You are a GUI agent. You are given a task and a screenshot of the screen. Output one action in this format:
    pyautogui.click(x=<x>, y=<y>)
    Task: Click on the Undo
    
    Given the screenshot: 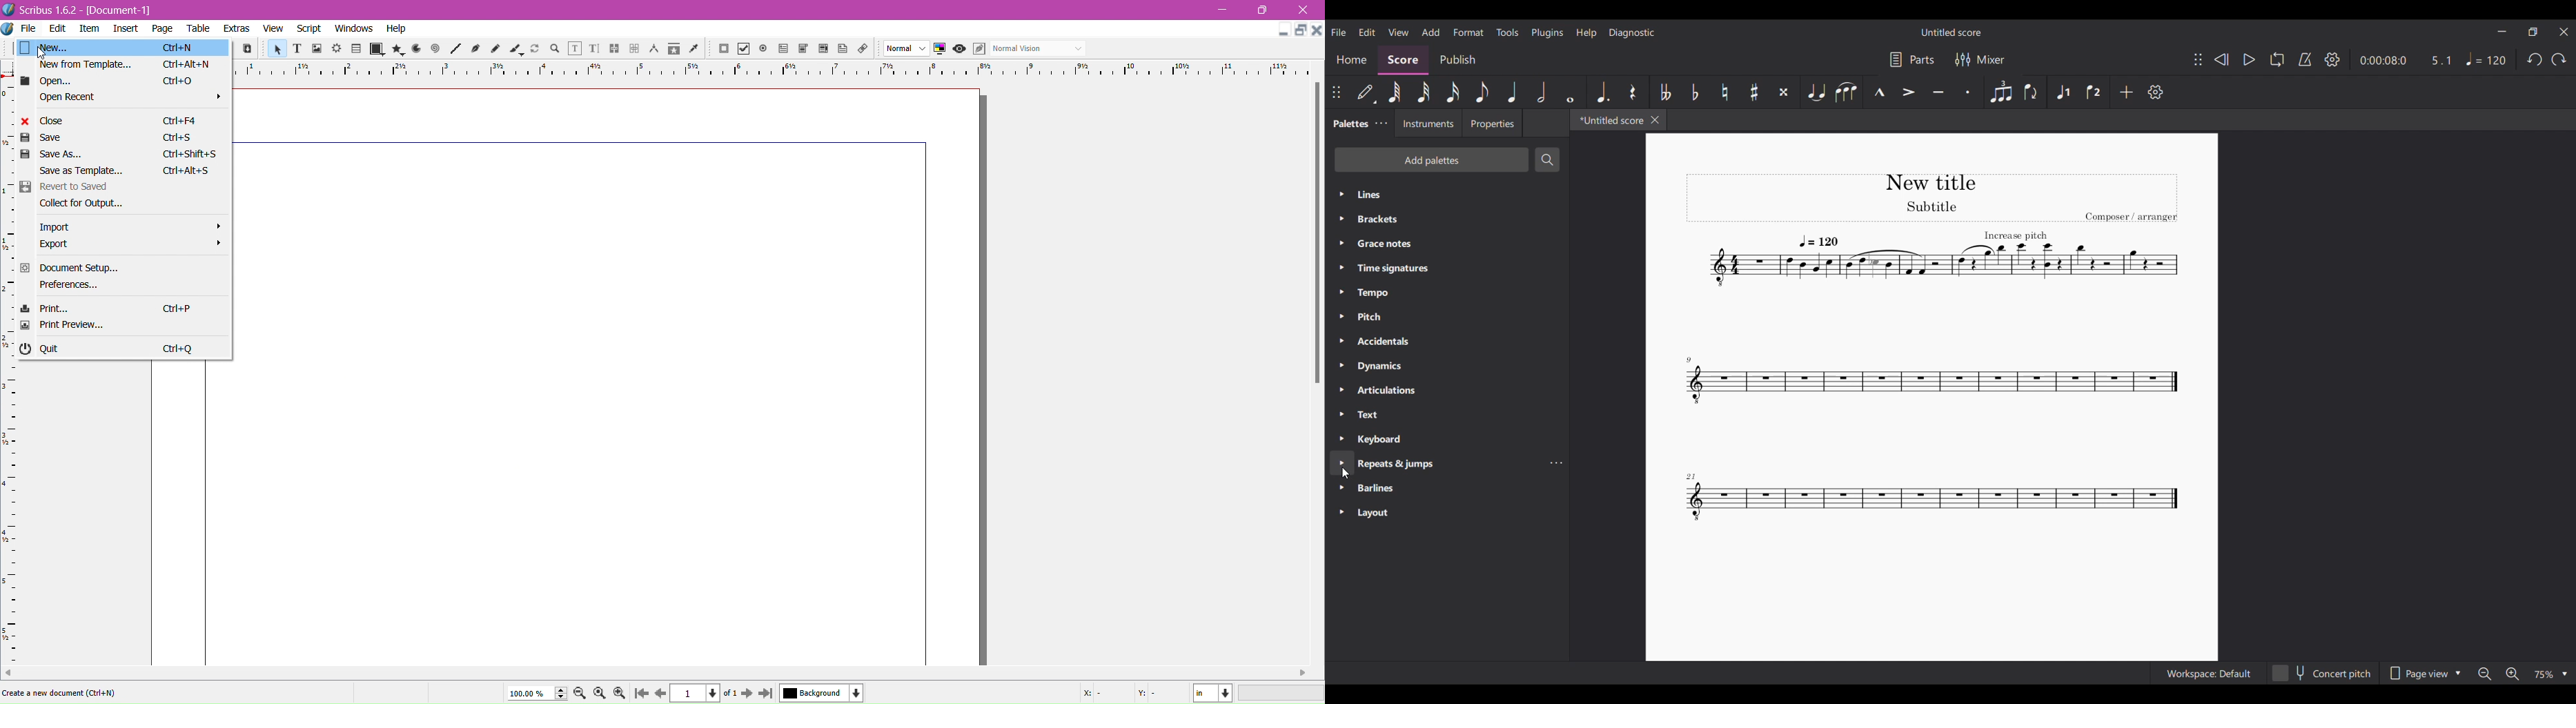 What is the action you would take?
    pyautogui.click(x=2536, y=59)
    